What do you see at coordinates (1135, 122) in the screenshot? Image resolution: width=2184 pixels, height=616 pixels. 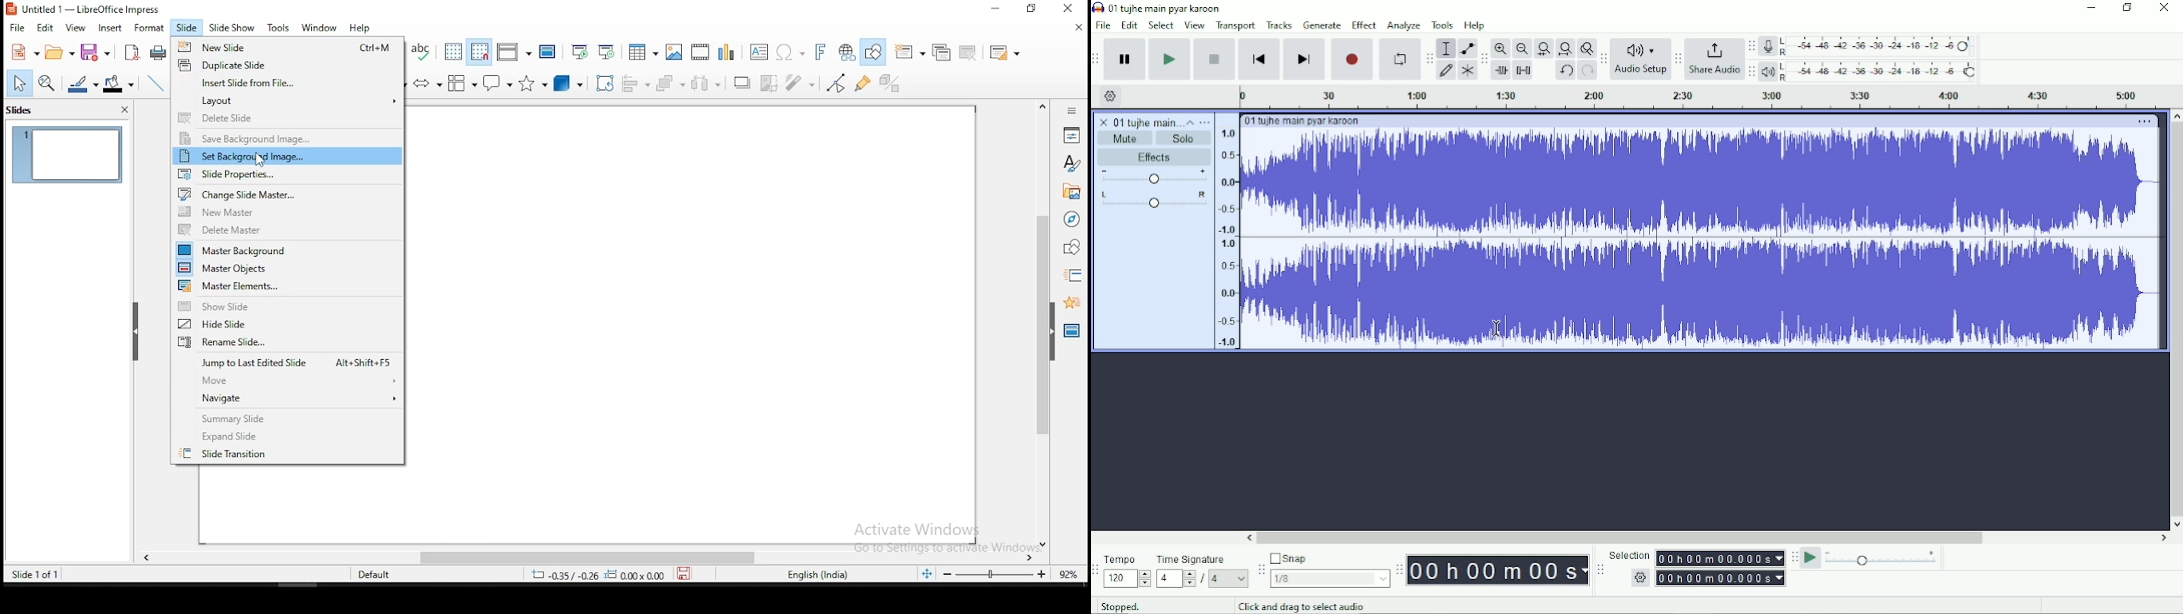 I see `Track title` at bounding box center [1135, 122].